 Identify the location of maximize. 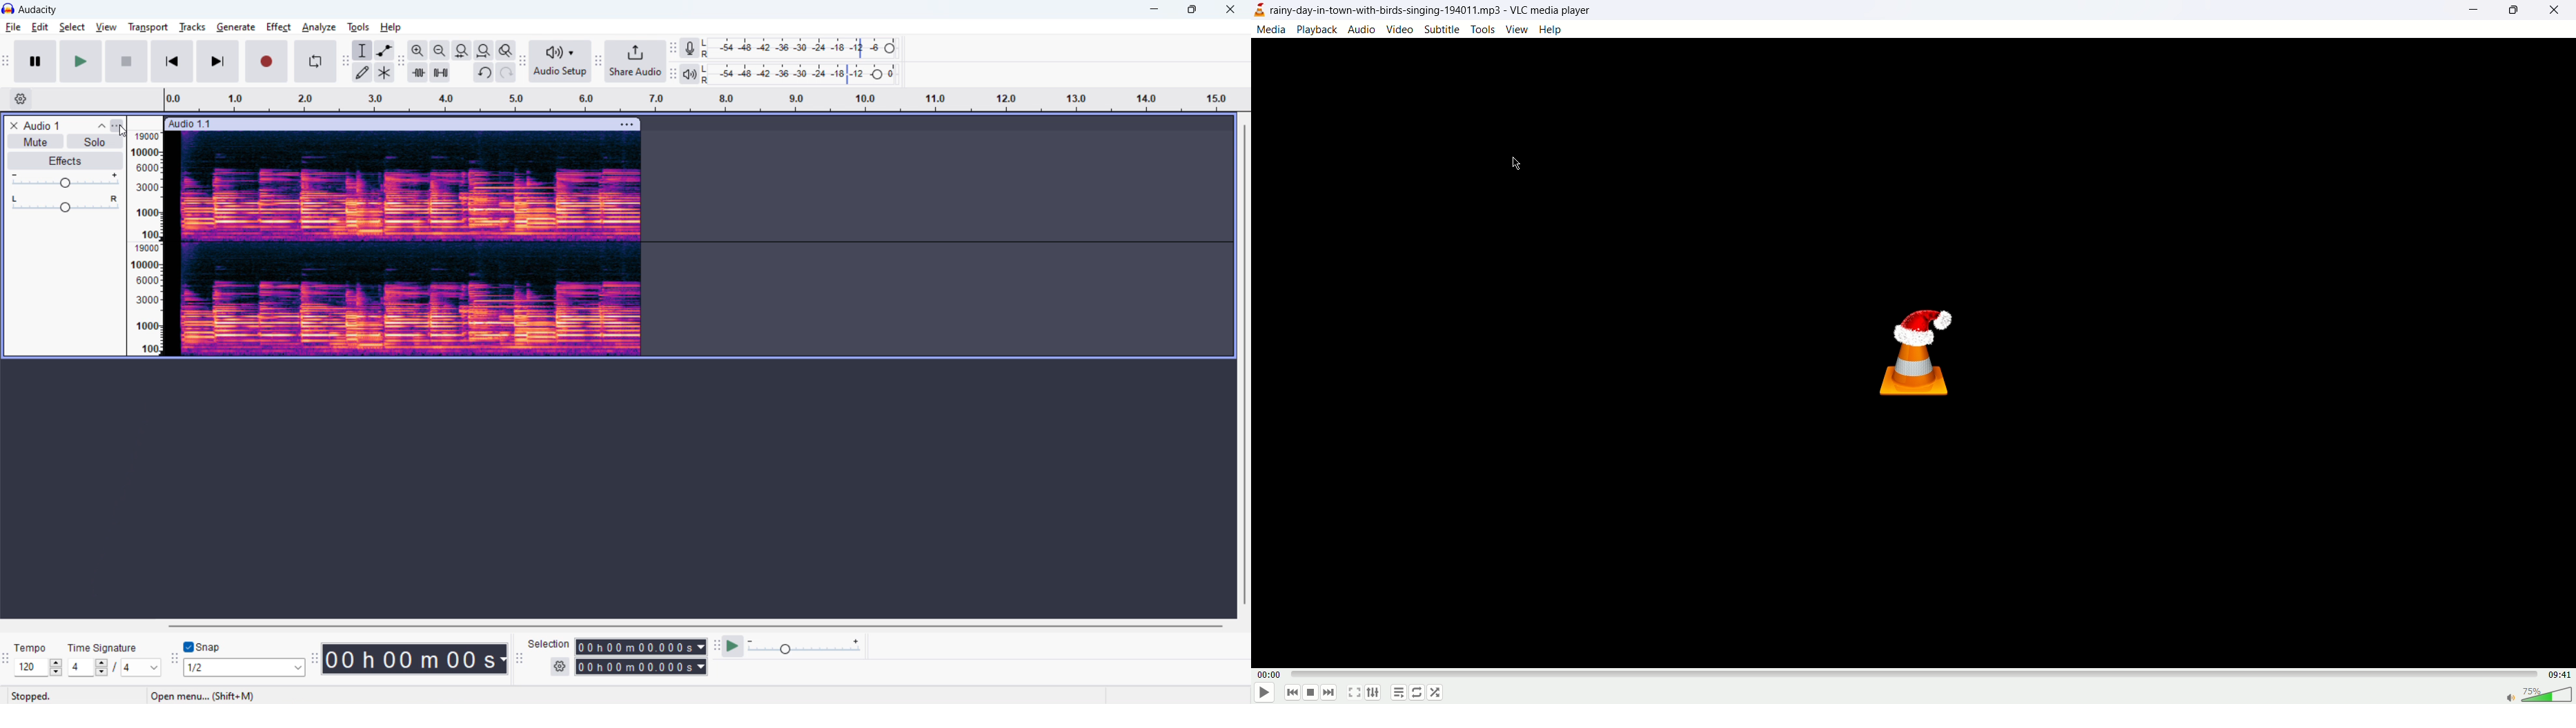
(1192, 10).